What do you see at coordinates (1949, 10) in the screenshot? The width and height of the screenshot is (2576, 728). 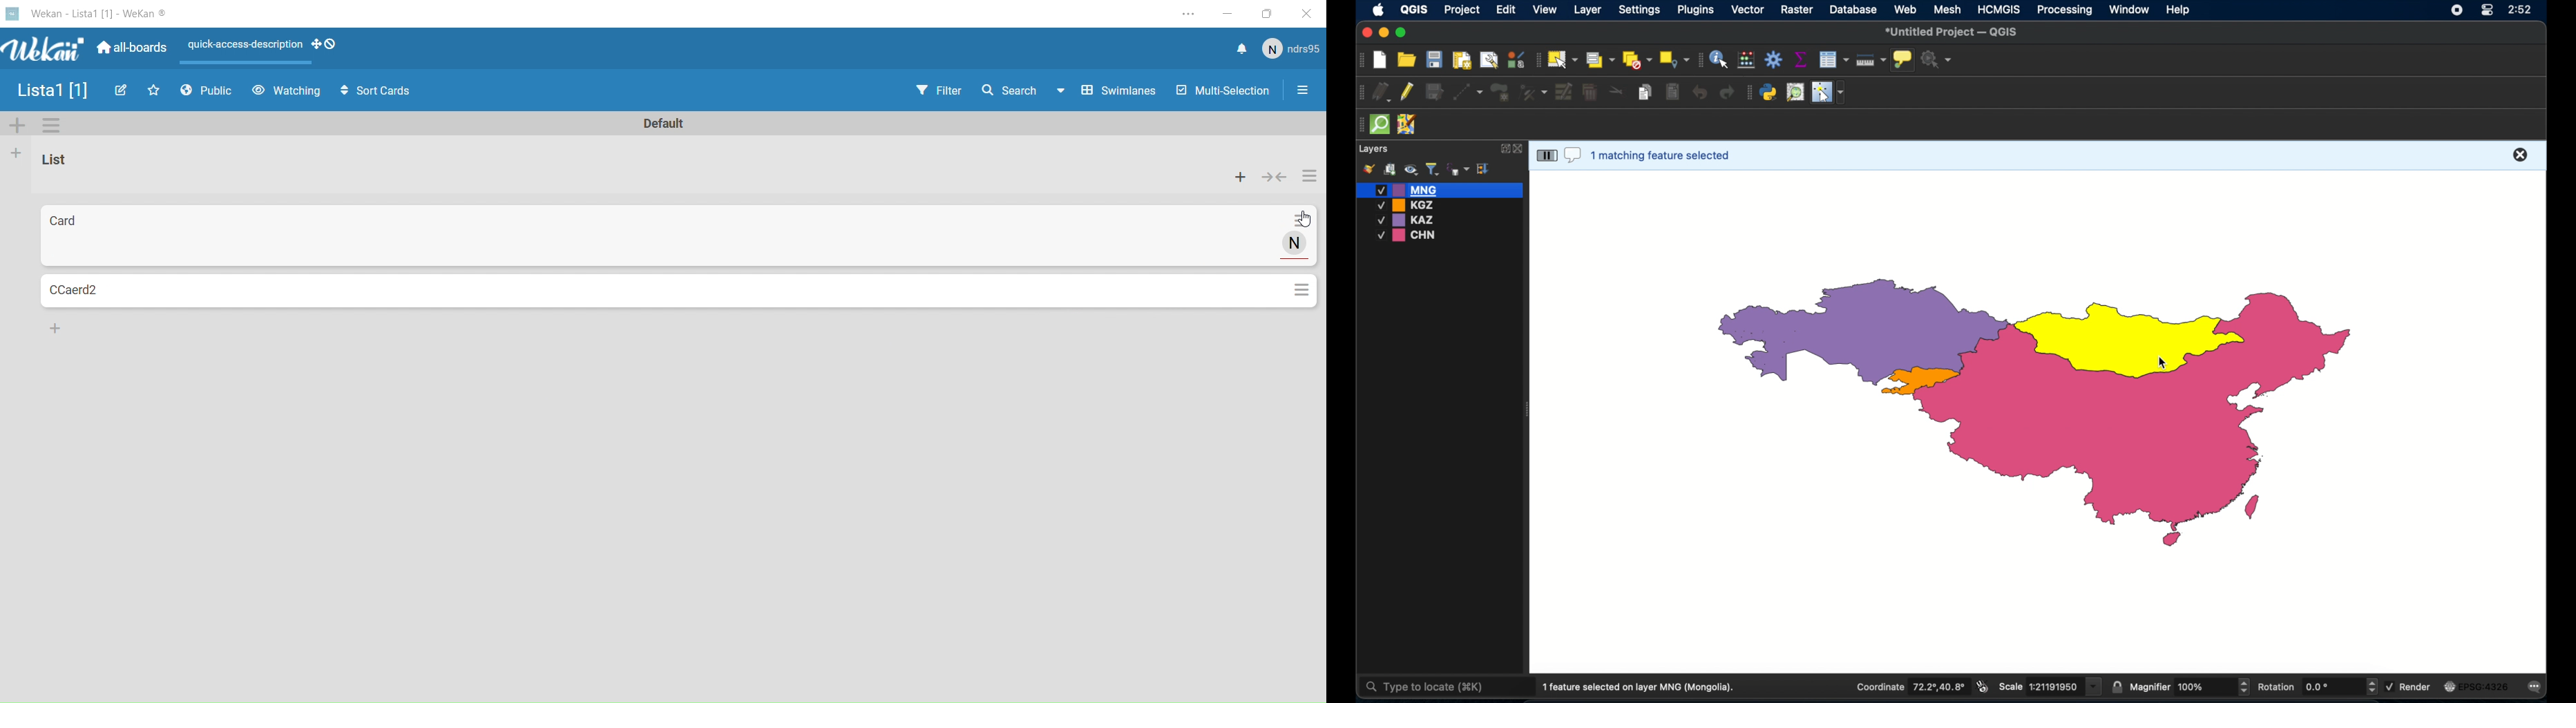 I see `mesh` at bounding box center [1949, 10].